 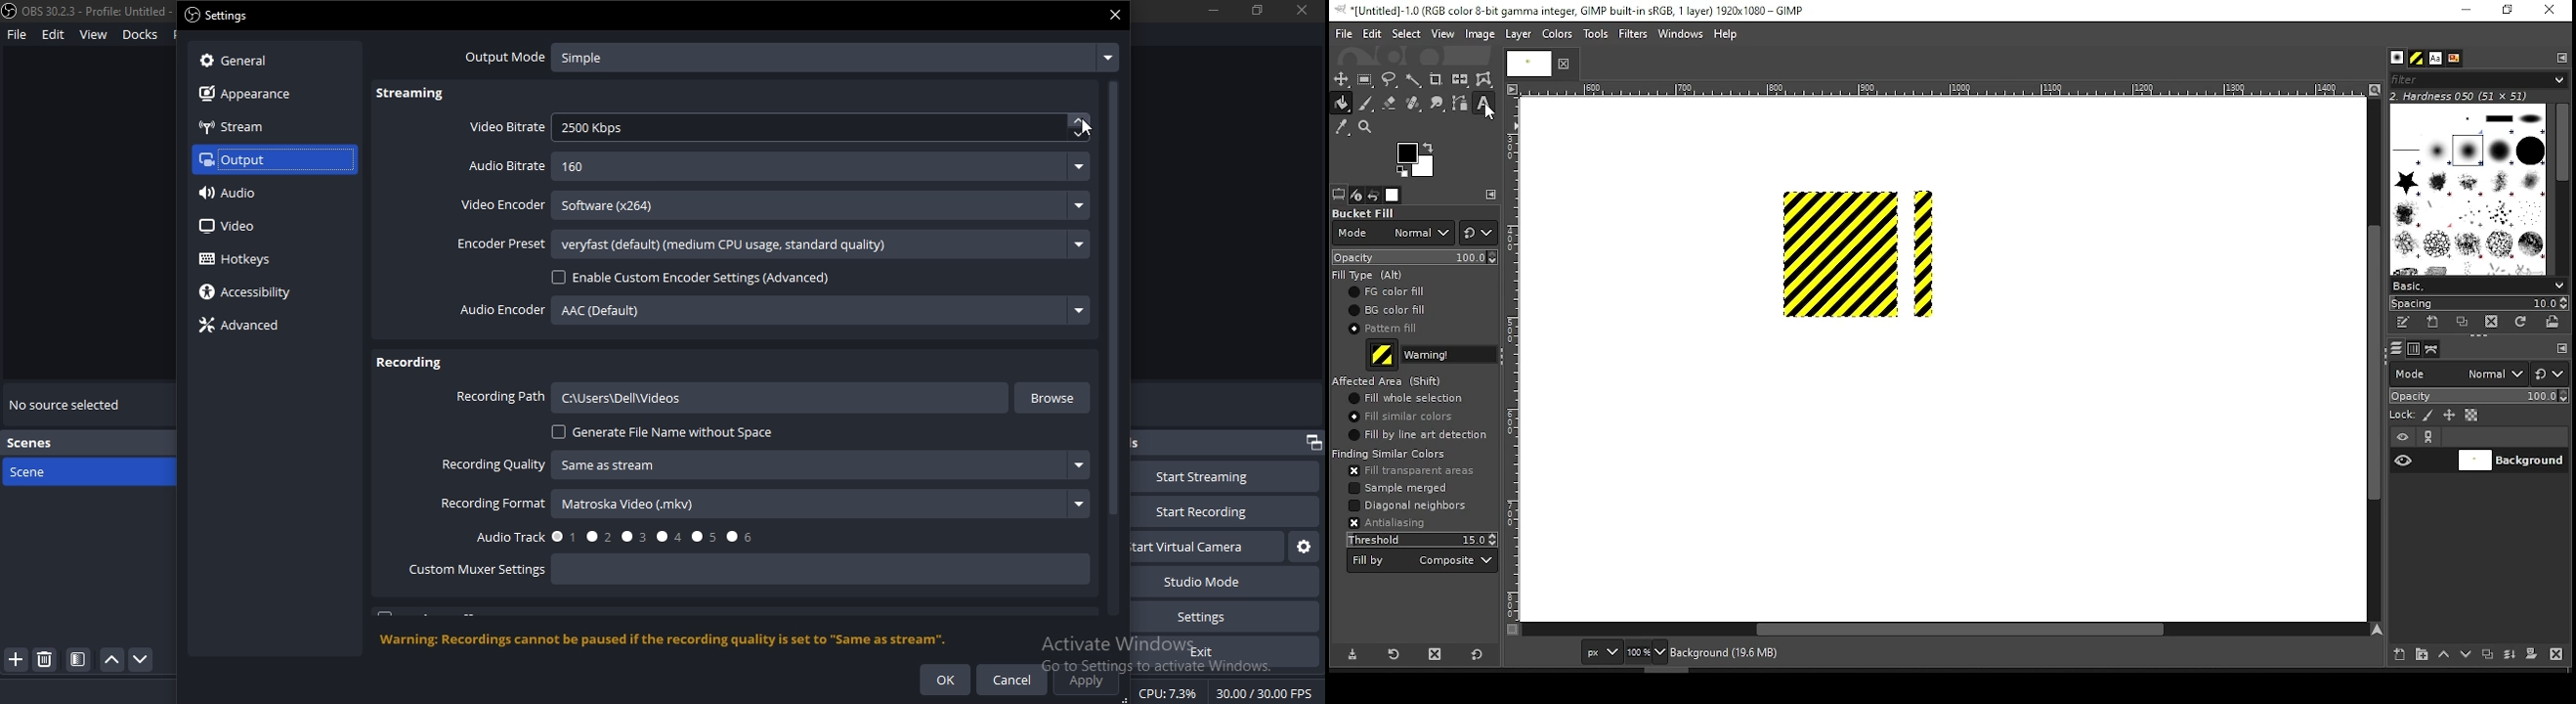 What do you see at coordinates (1440, 653) in the screenshot?
I see `delete tool preset` at bounding box center [1440, 653].